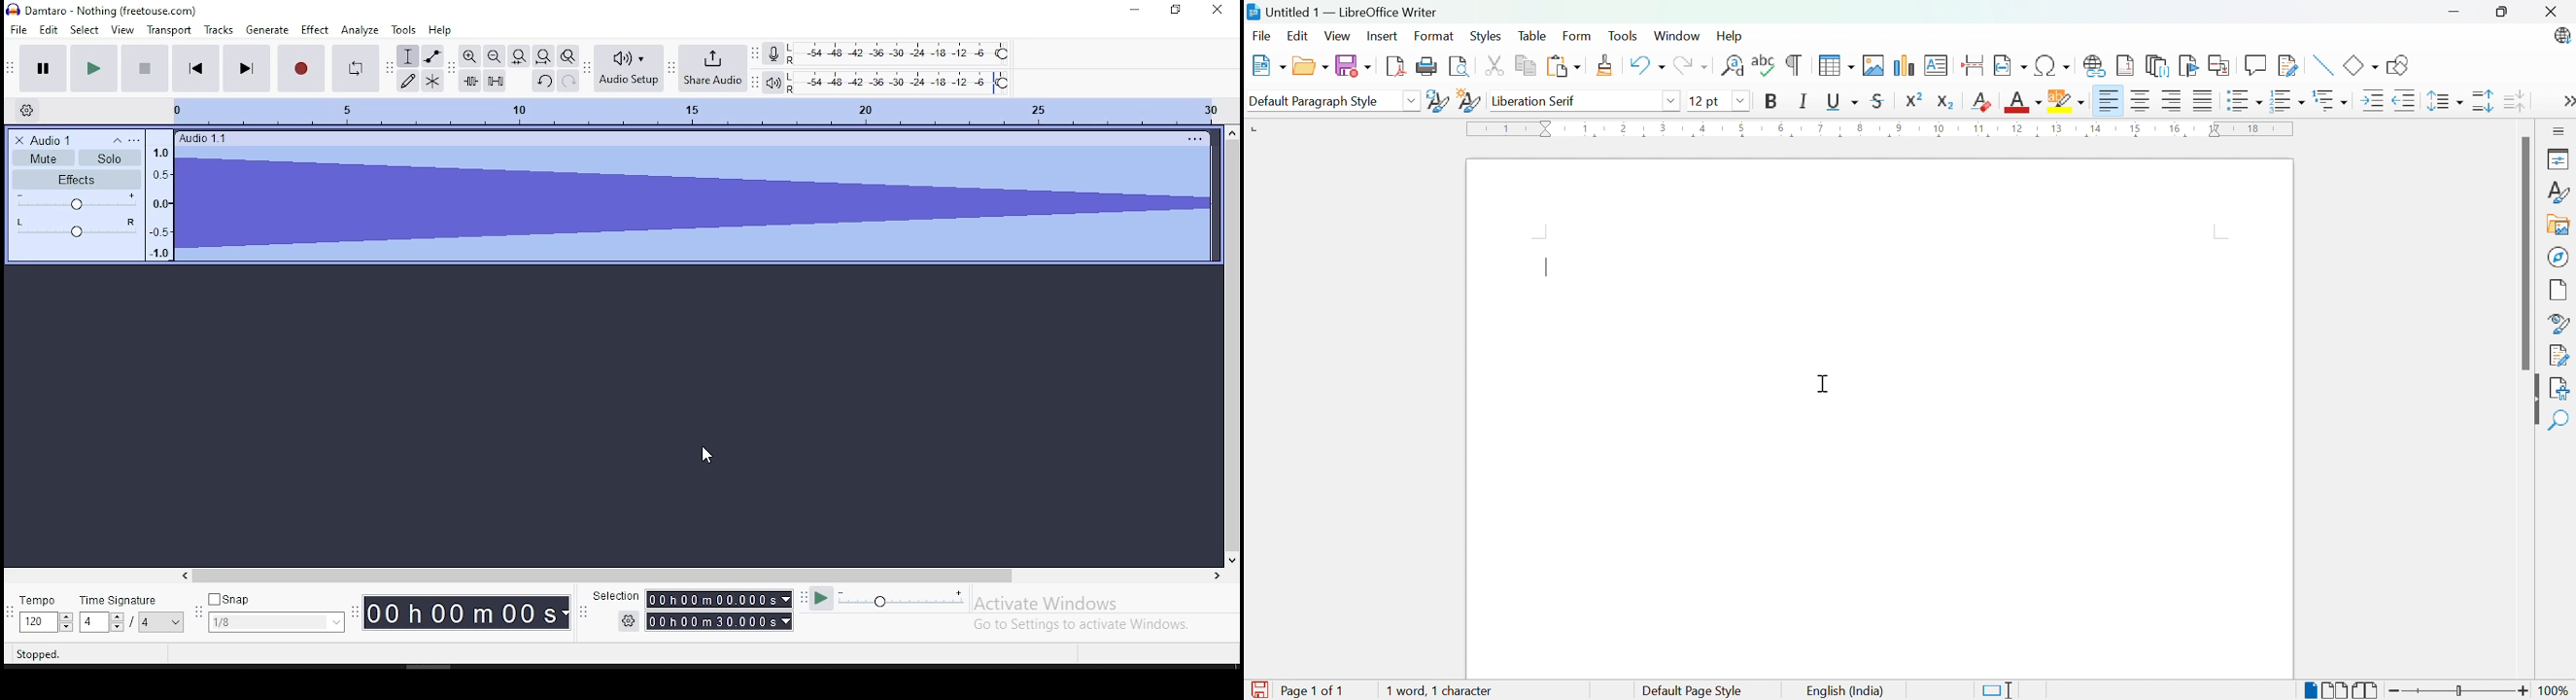 The height and width of the screenshot is (700, 2576). I want to click on New style from selection, so click(1469, 101).